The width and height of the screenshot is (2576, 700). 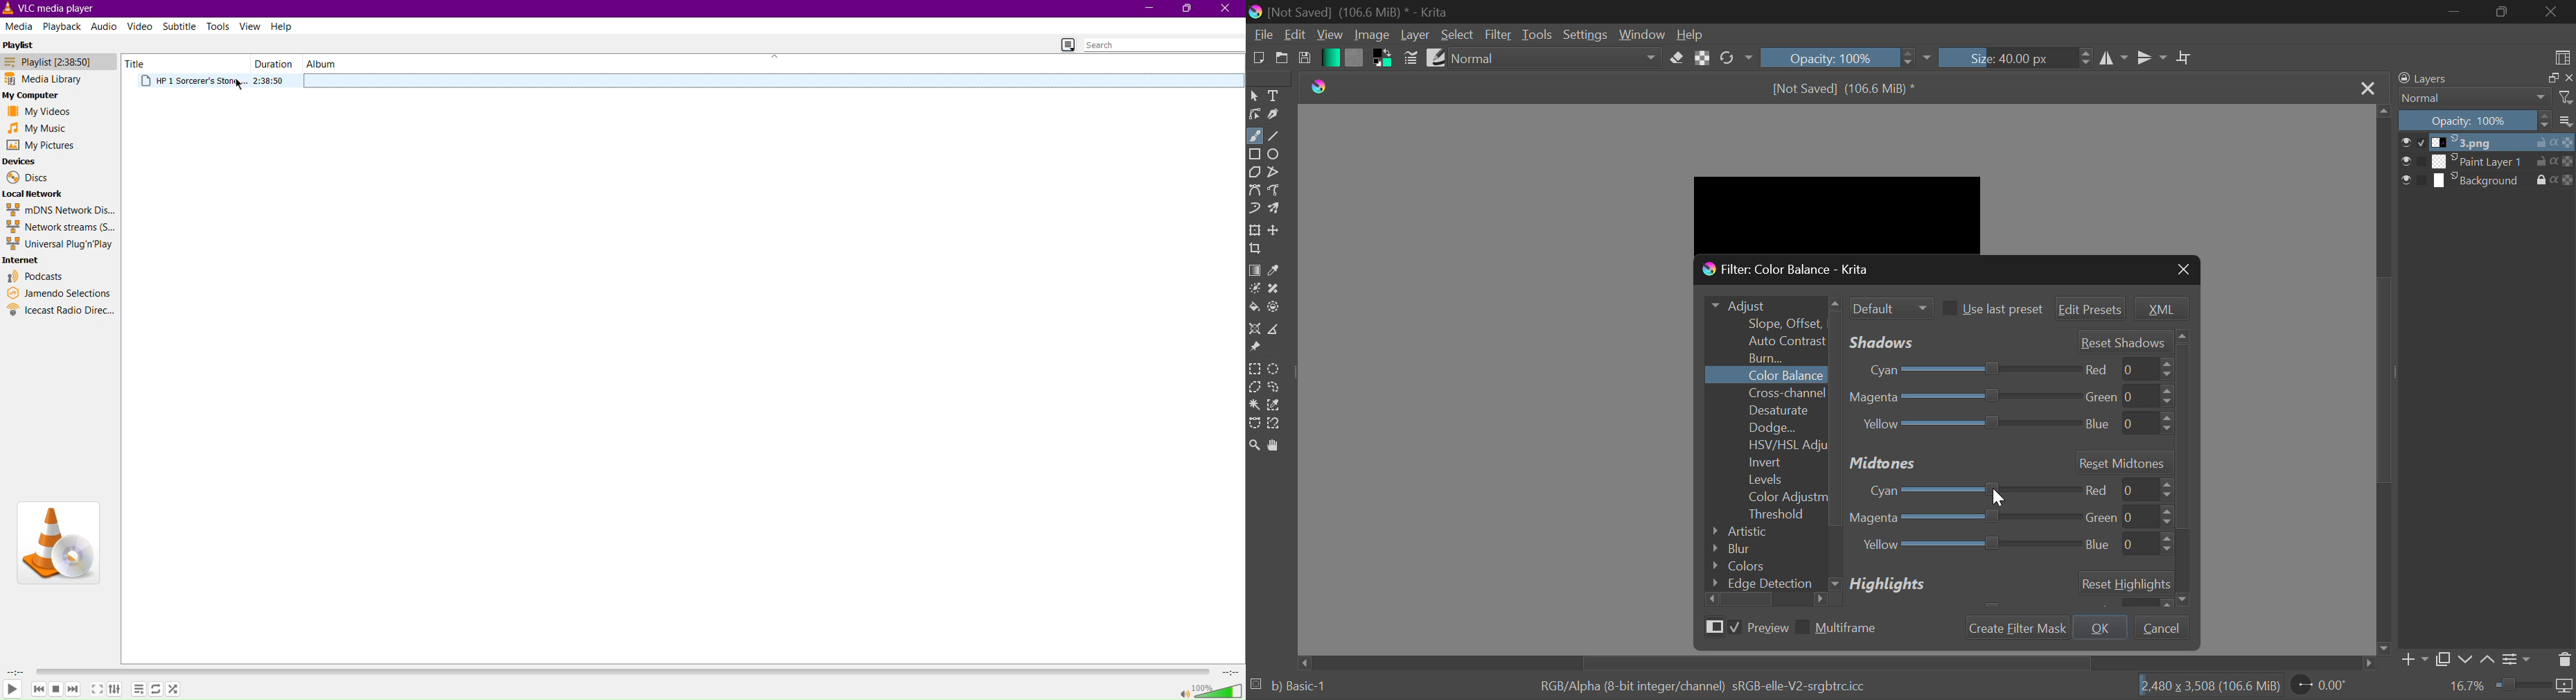 What do you see at coordinates (140, 688) in the screenshot?
I see `Playlist` at bounding box center [140, 688].